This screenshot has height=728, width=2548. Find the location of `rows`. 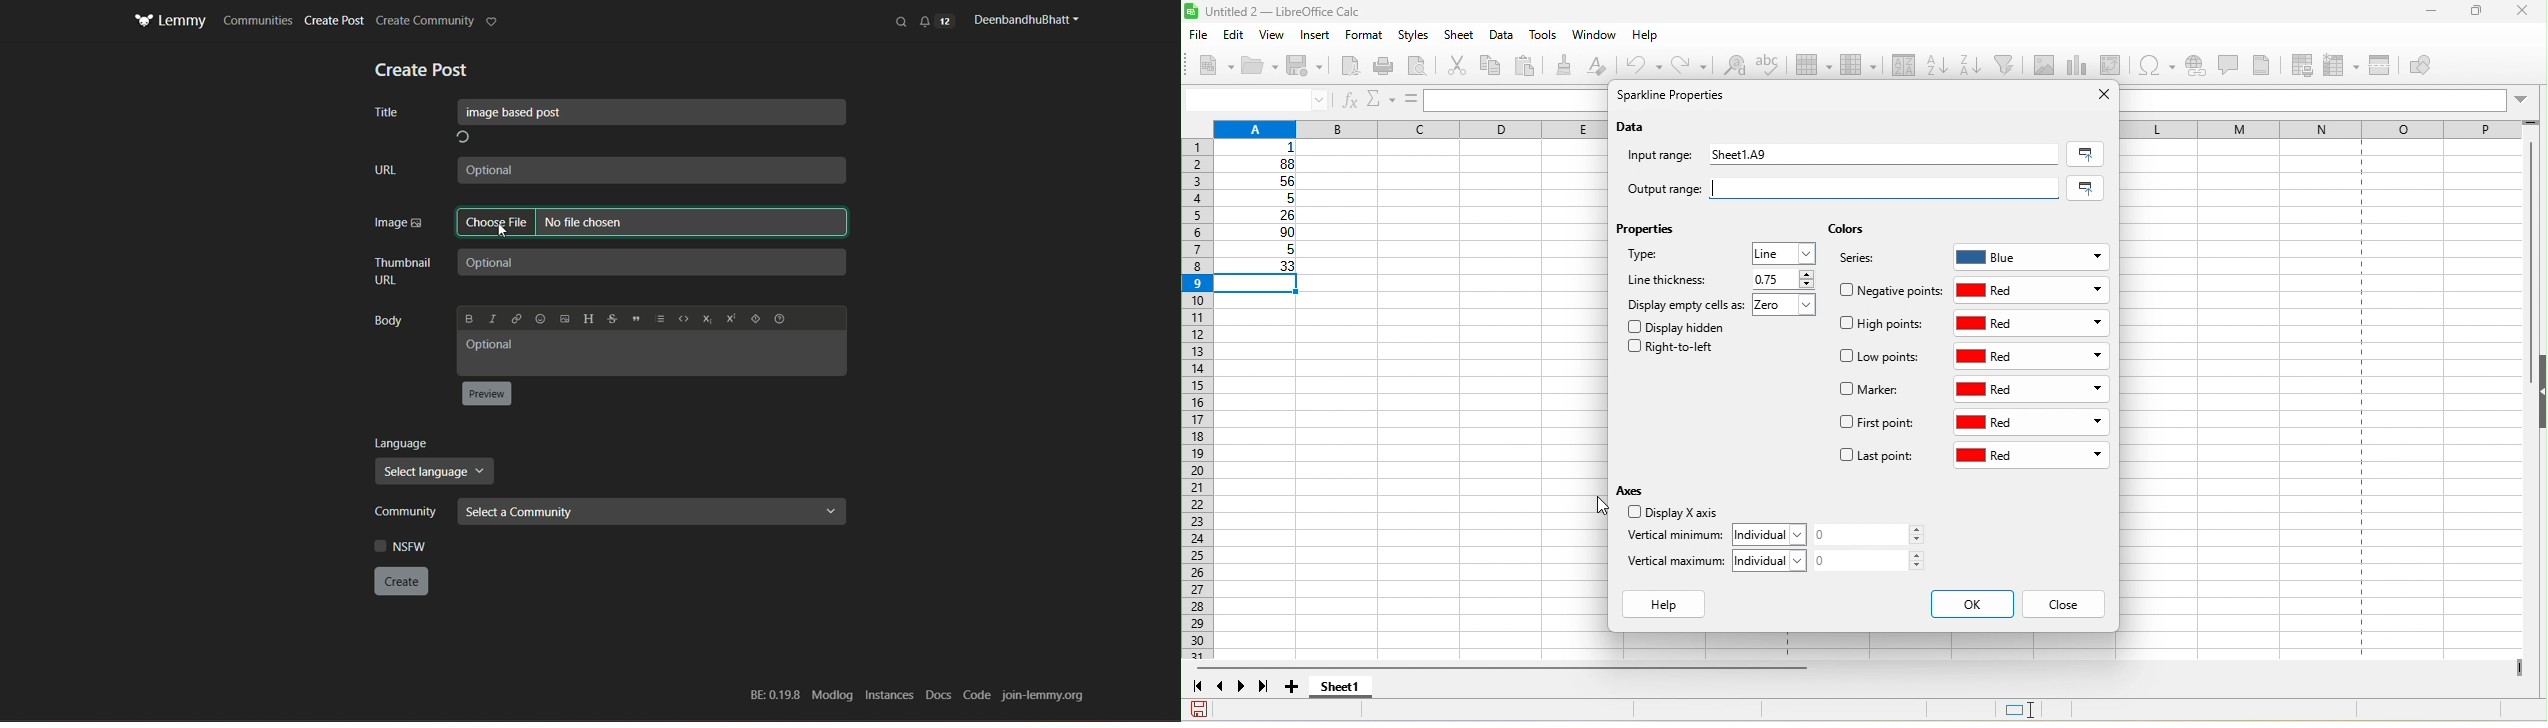

rows is located at coordinates (1196, 401).